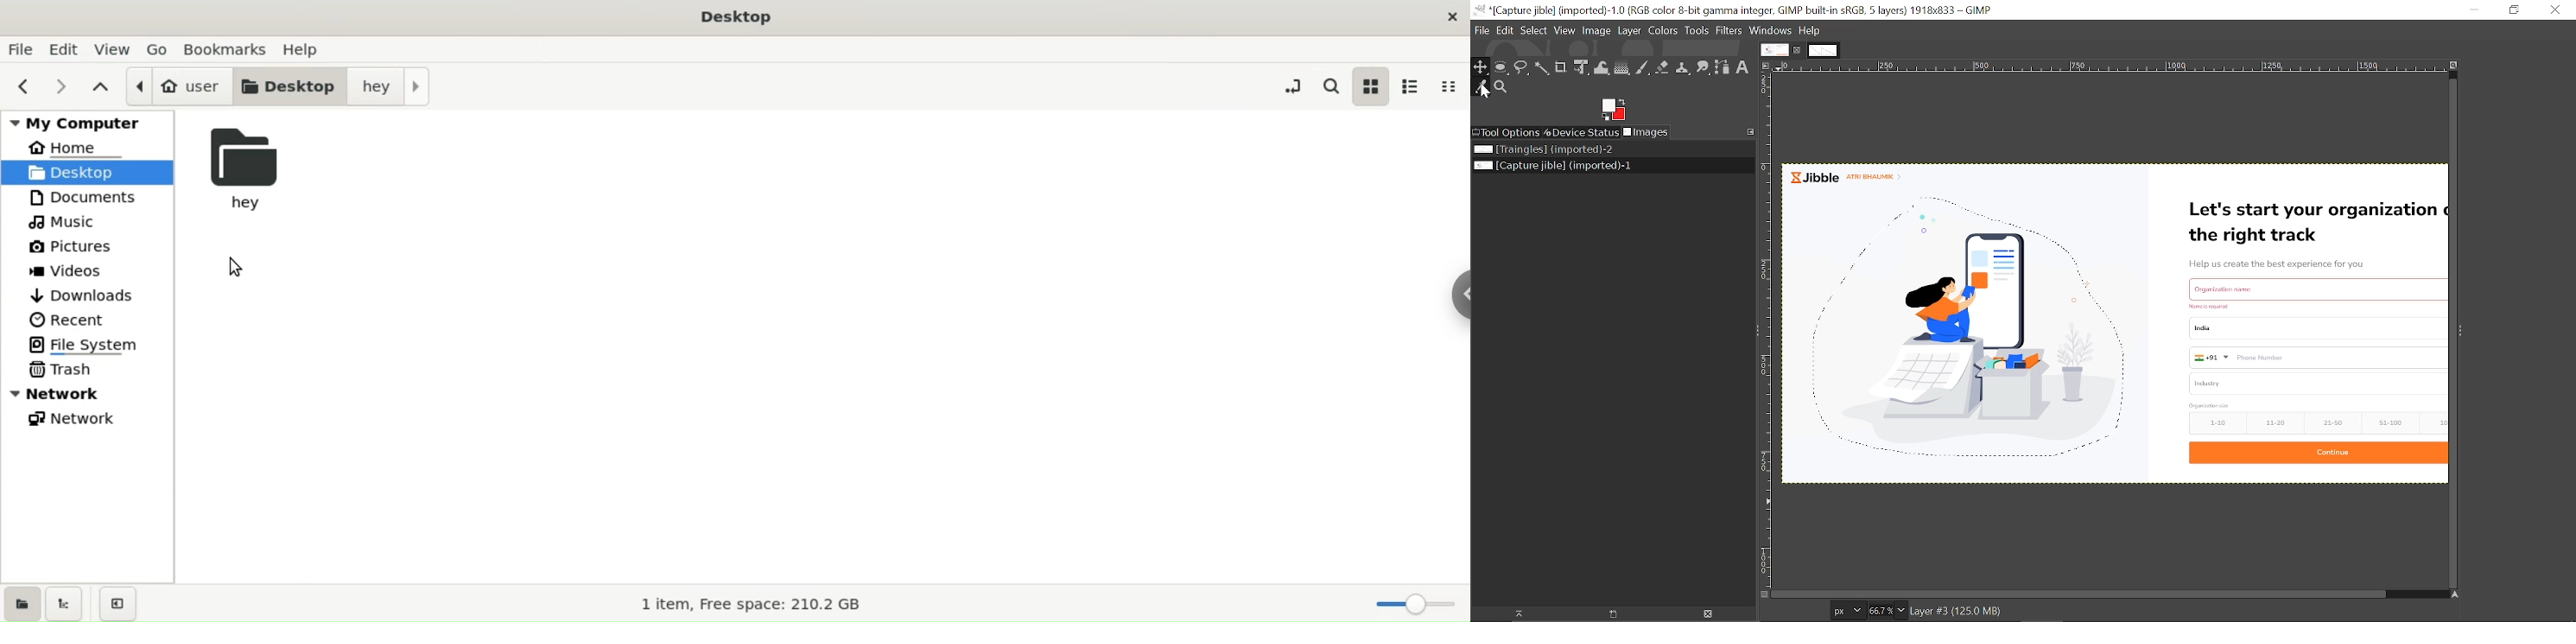 The width and height of the screenshot is (2576, 644). I want to click on Zoom options, so click(1902, 610).